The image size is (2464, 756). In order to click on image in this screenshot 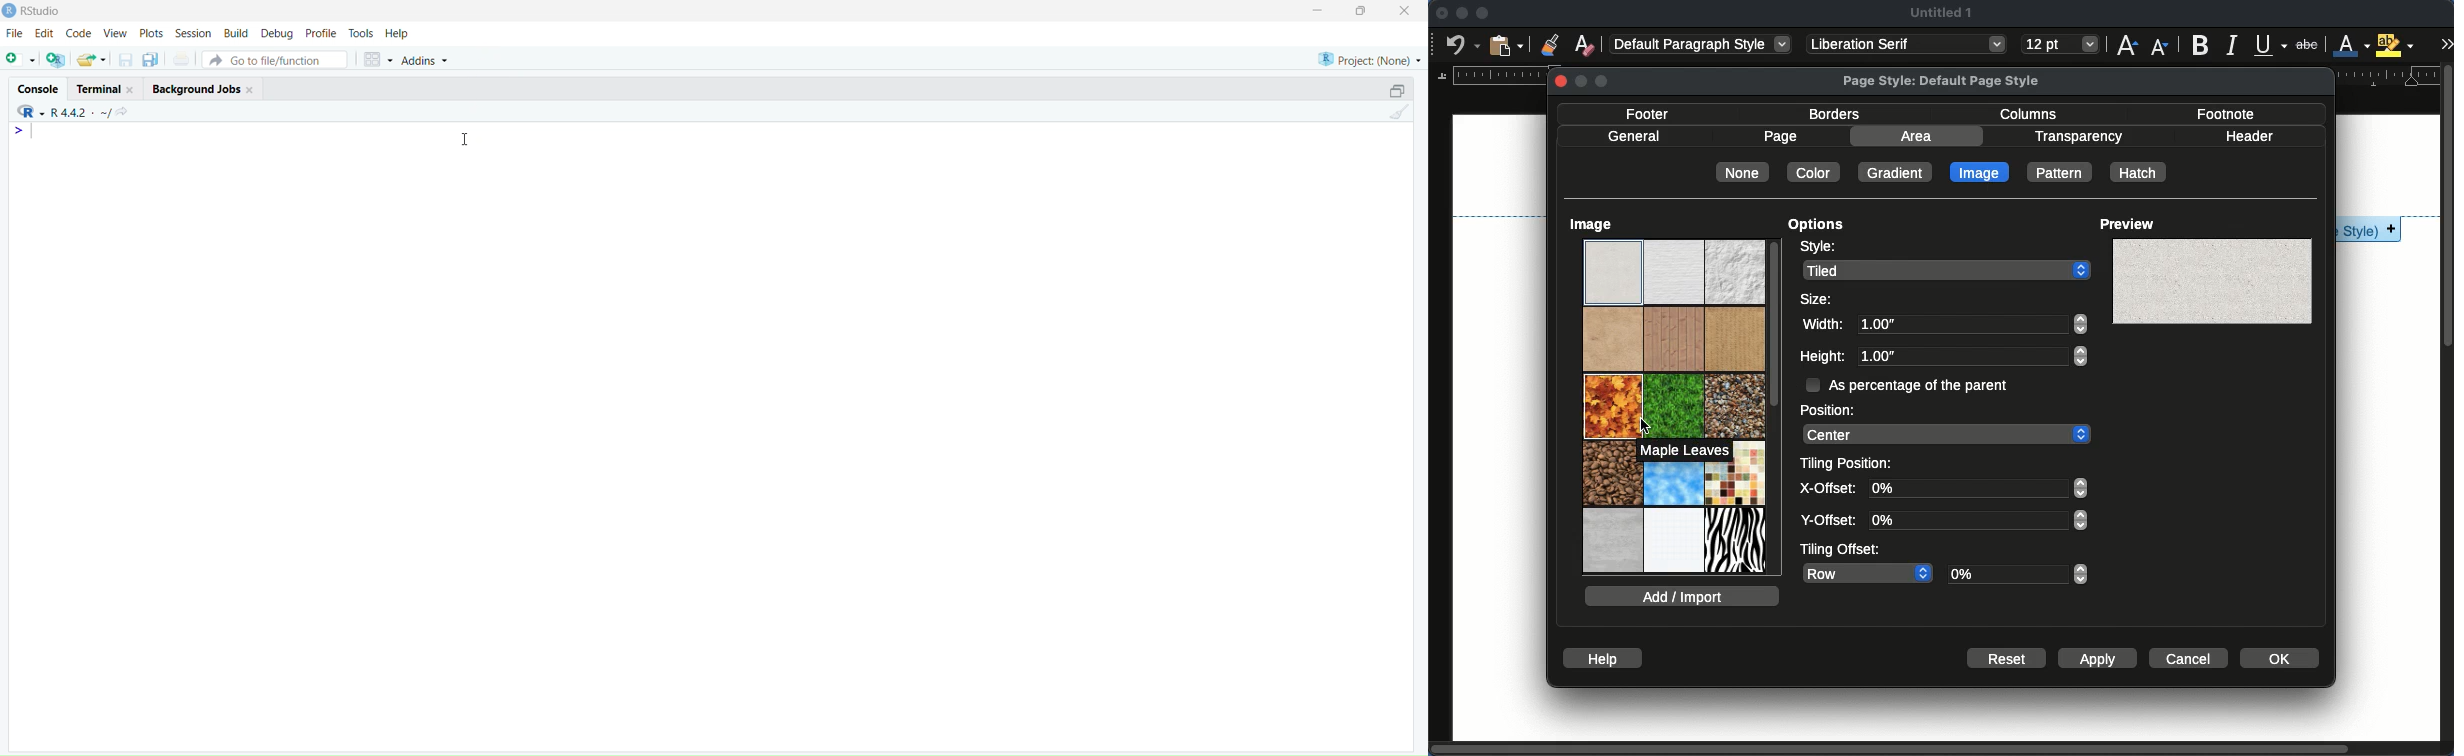, I will do `click(1983, 172)`.